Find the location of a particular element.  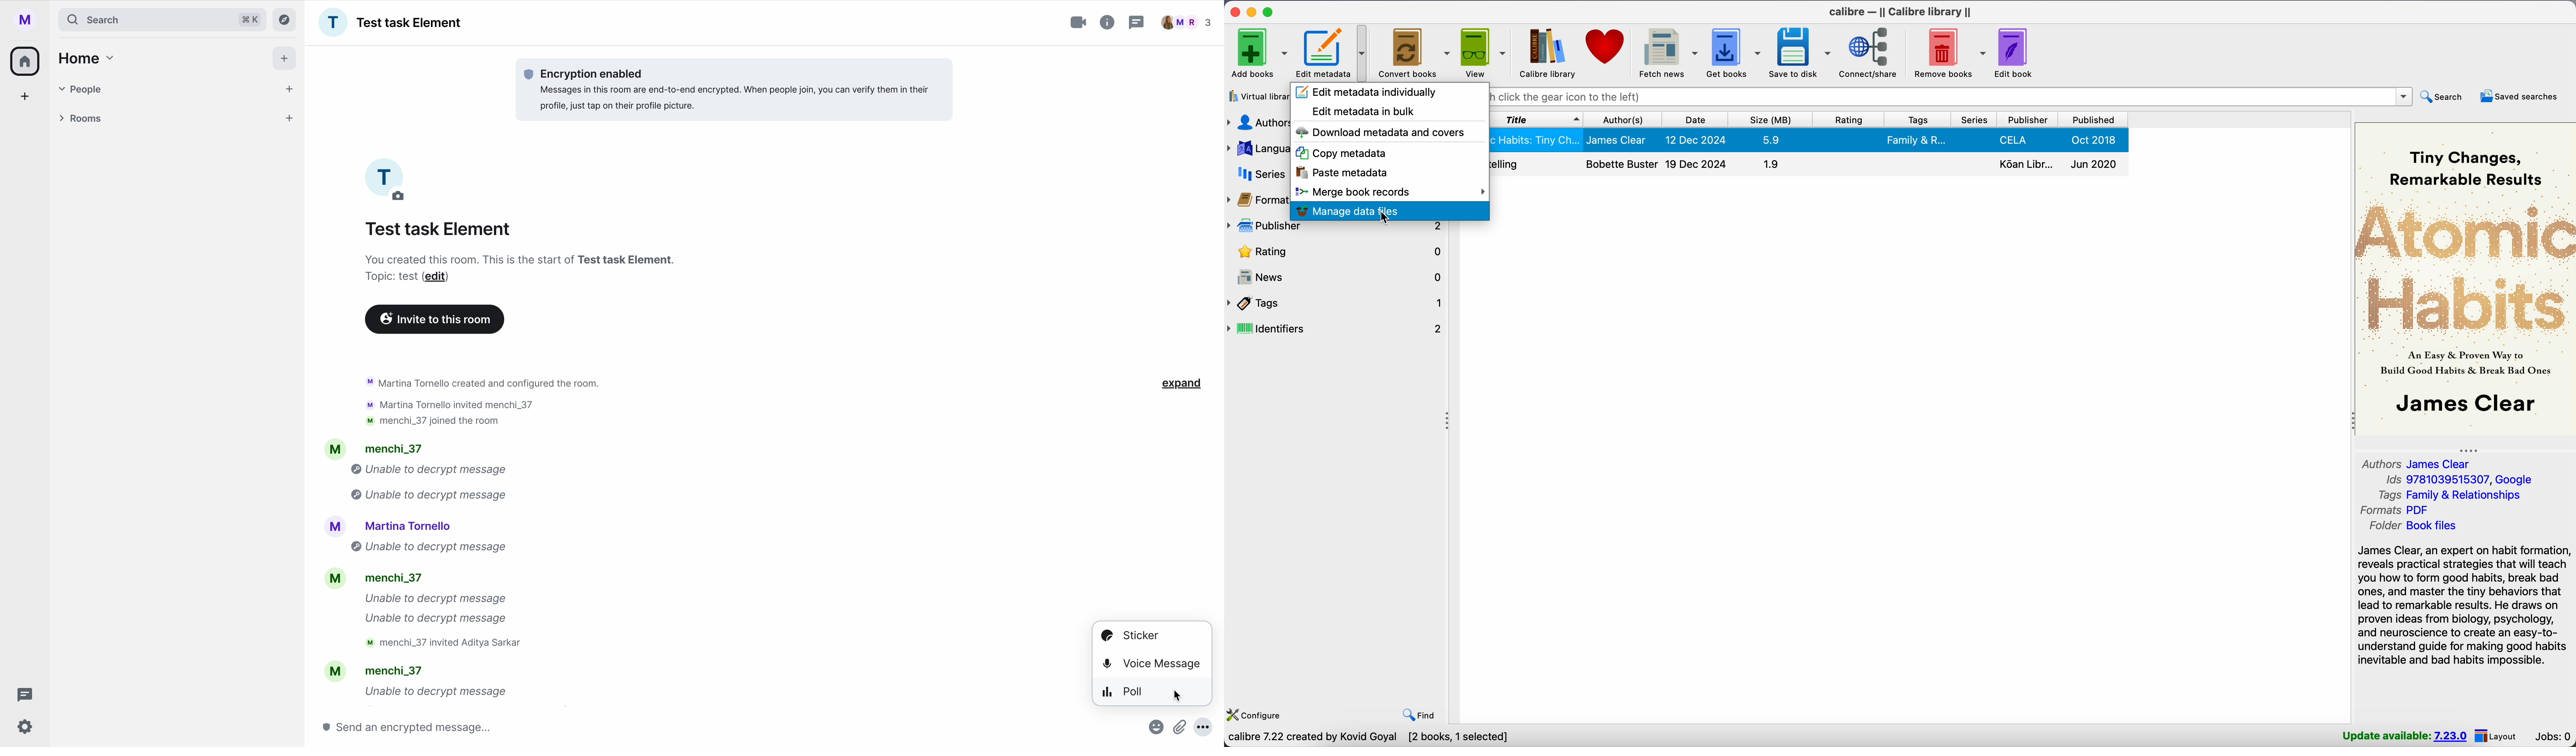

search bar is located at coordinates (1952, 97).